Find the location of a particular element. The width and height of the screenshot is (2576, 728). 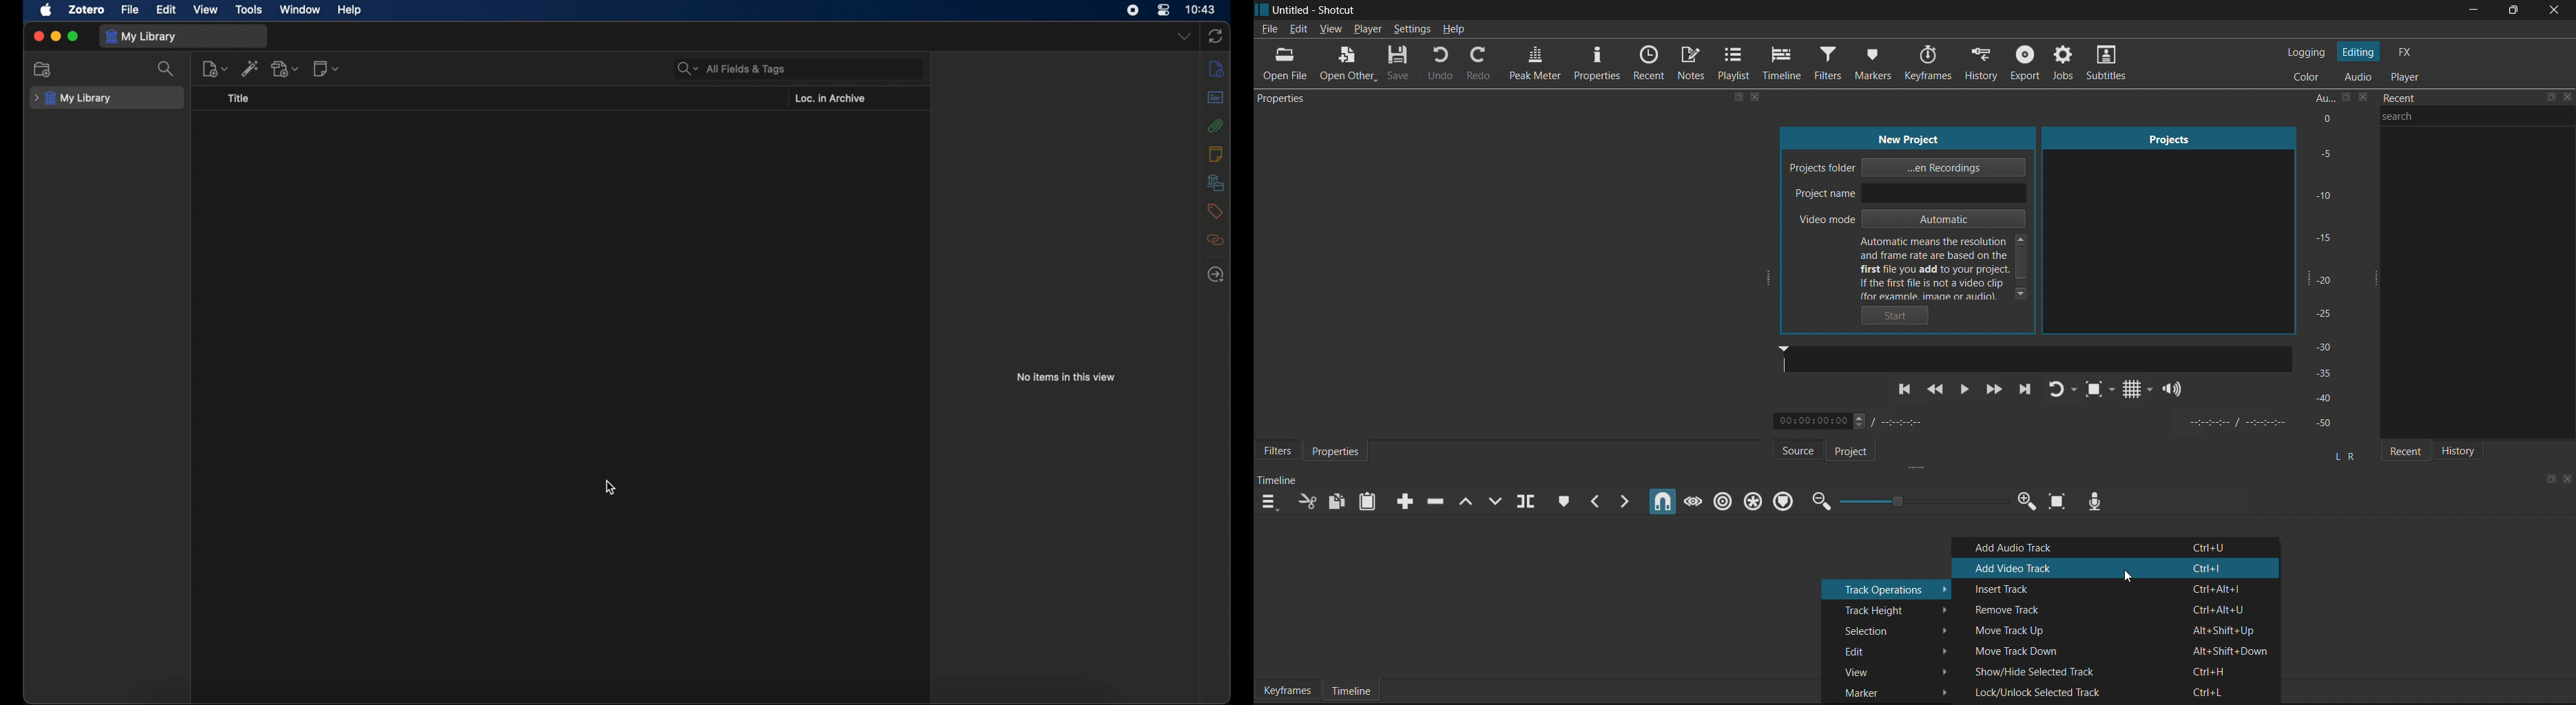

new collections is located at coordinates (43, 69).